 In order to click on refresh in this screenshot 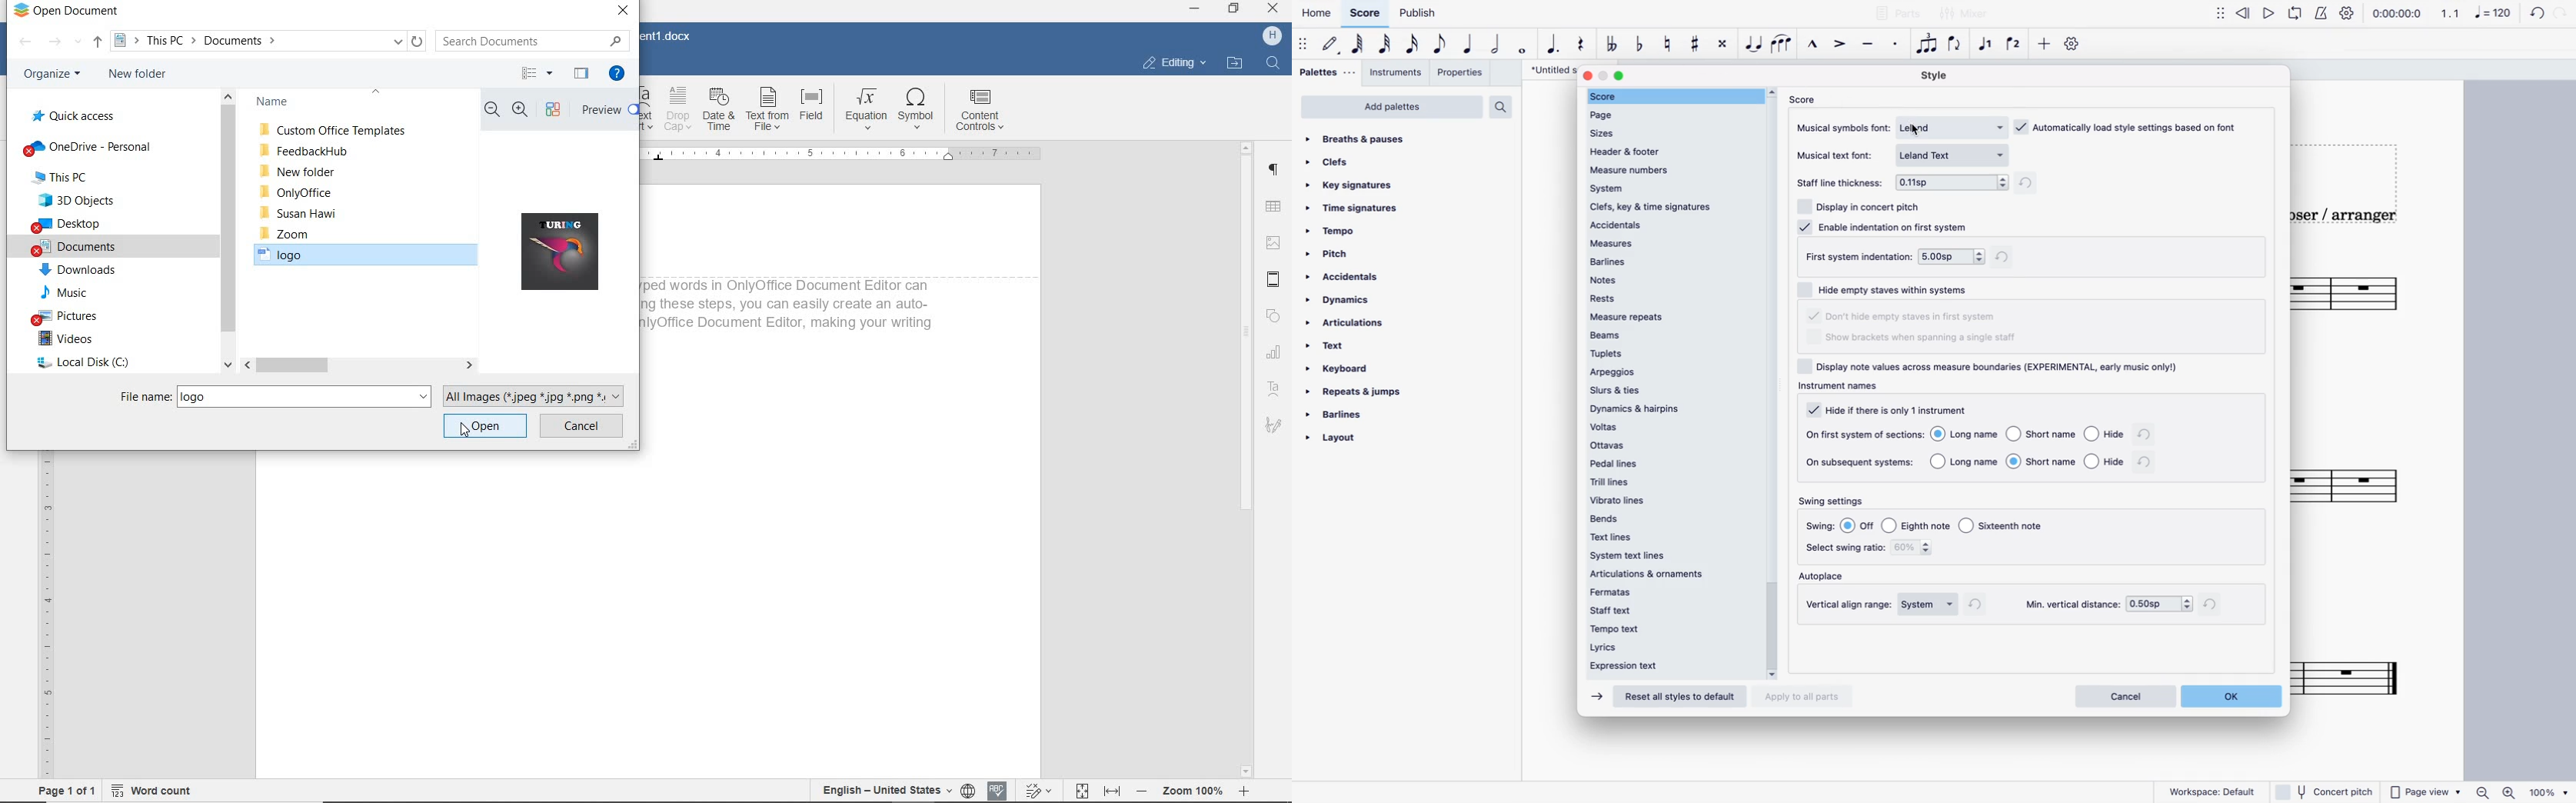, I will do `click(2146, 463)`.